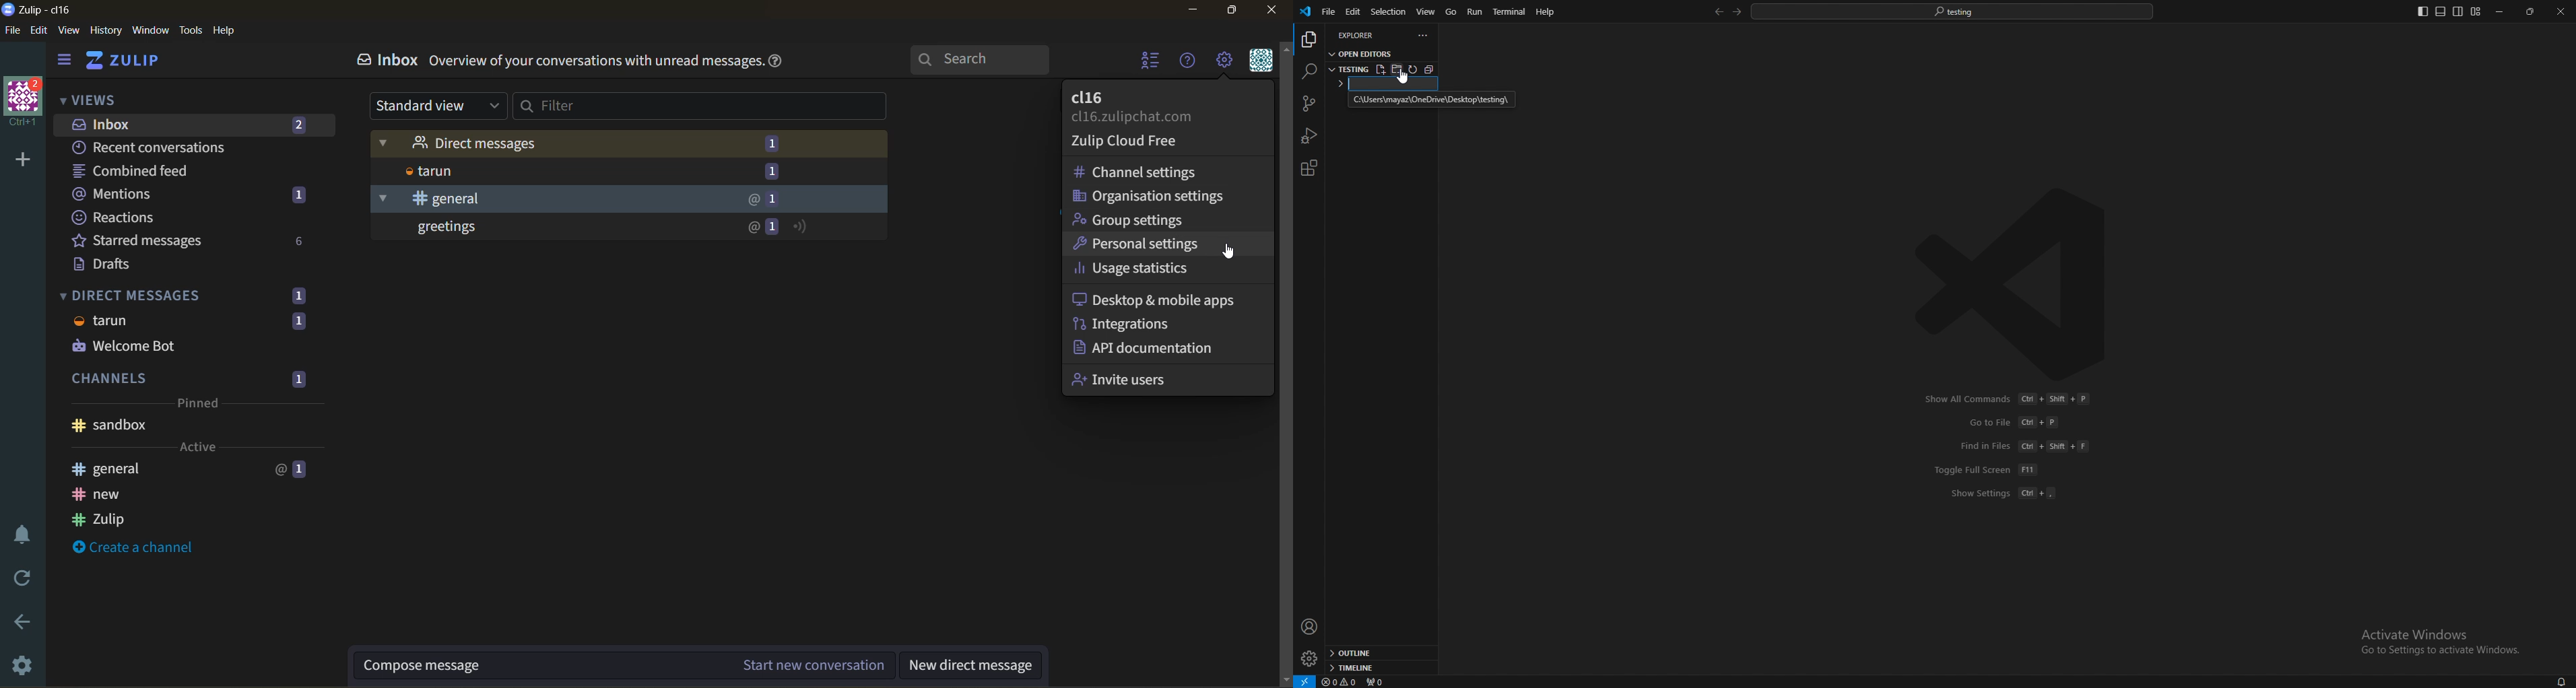  Describe the element at coordinates (144, 346) in the screenshot. I see `welcome bot` at that location.